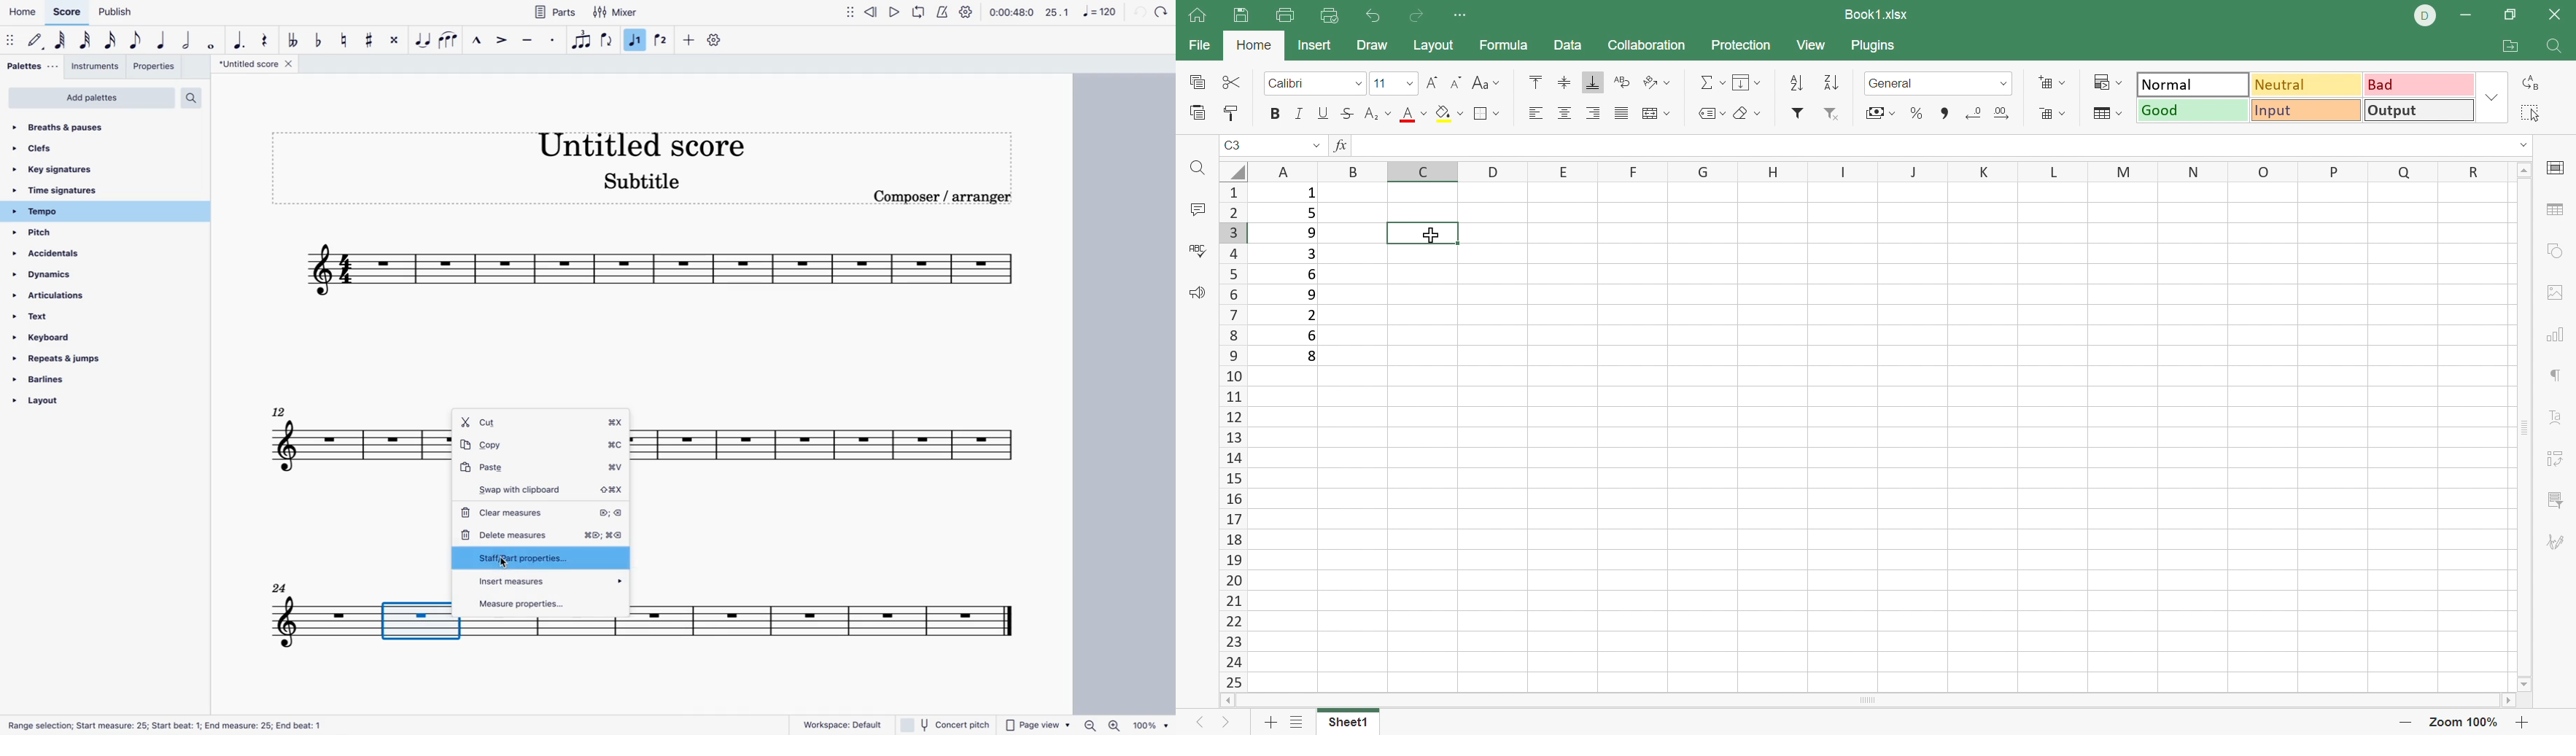 The image size is (2576, 756). What do you see at coordinates (1310, 357) in the screenshot?
I see `8` at bounding box center [1310, 357].